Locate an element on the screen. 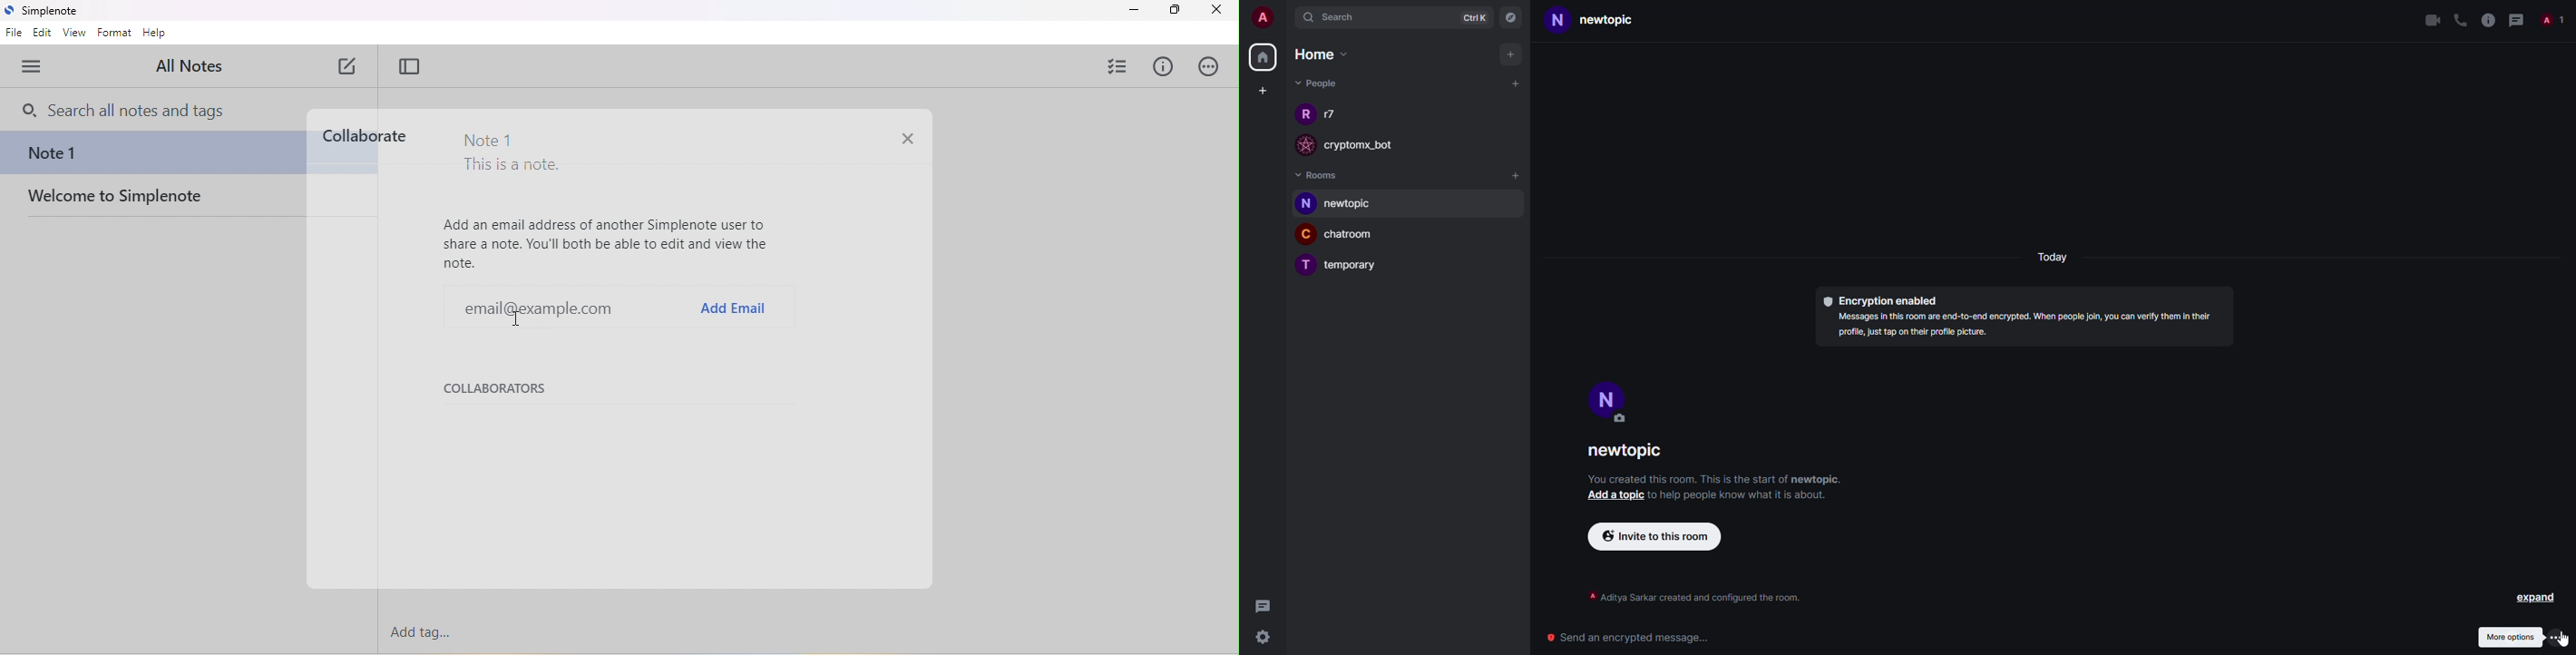 Image resolution: width=2576 pixels, height=672 pixels. more options is located at coordinates (2558, 638).